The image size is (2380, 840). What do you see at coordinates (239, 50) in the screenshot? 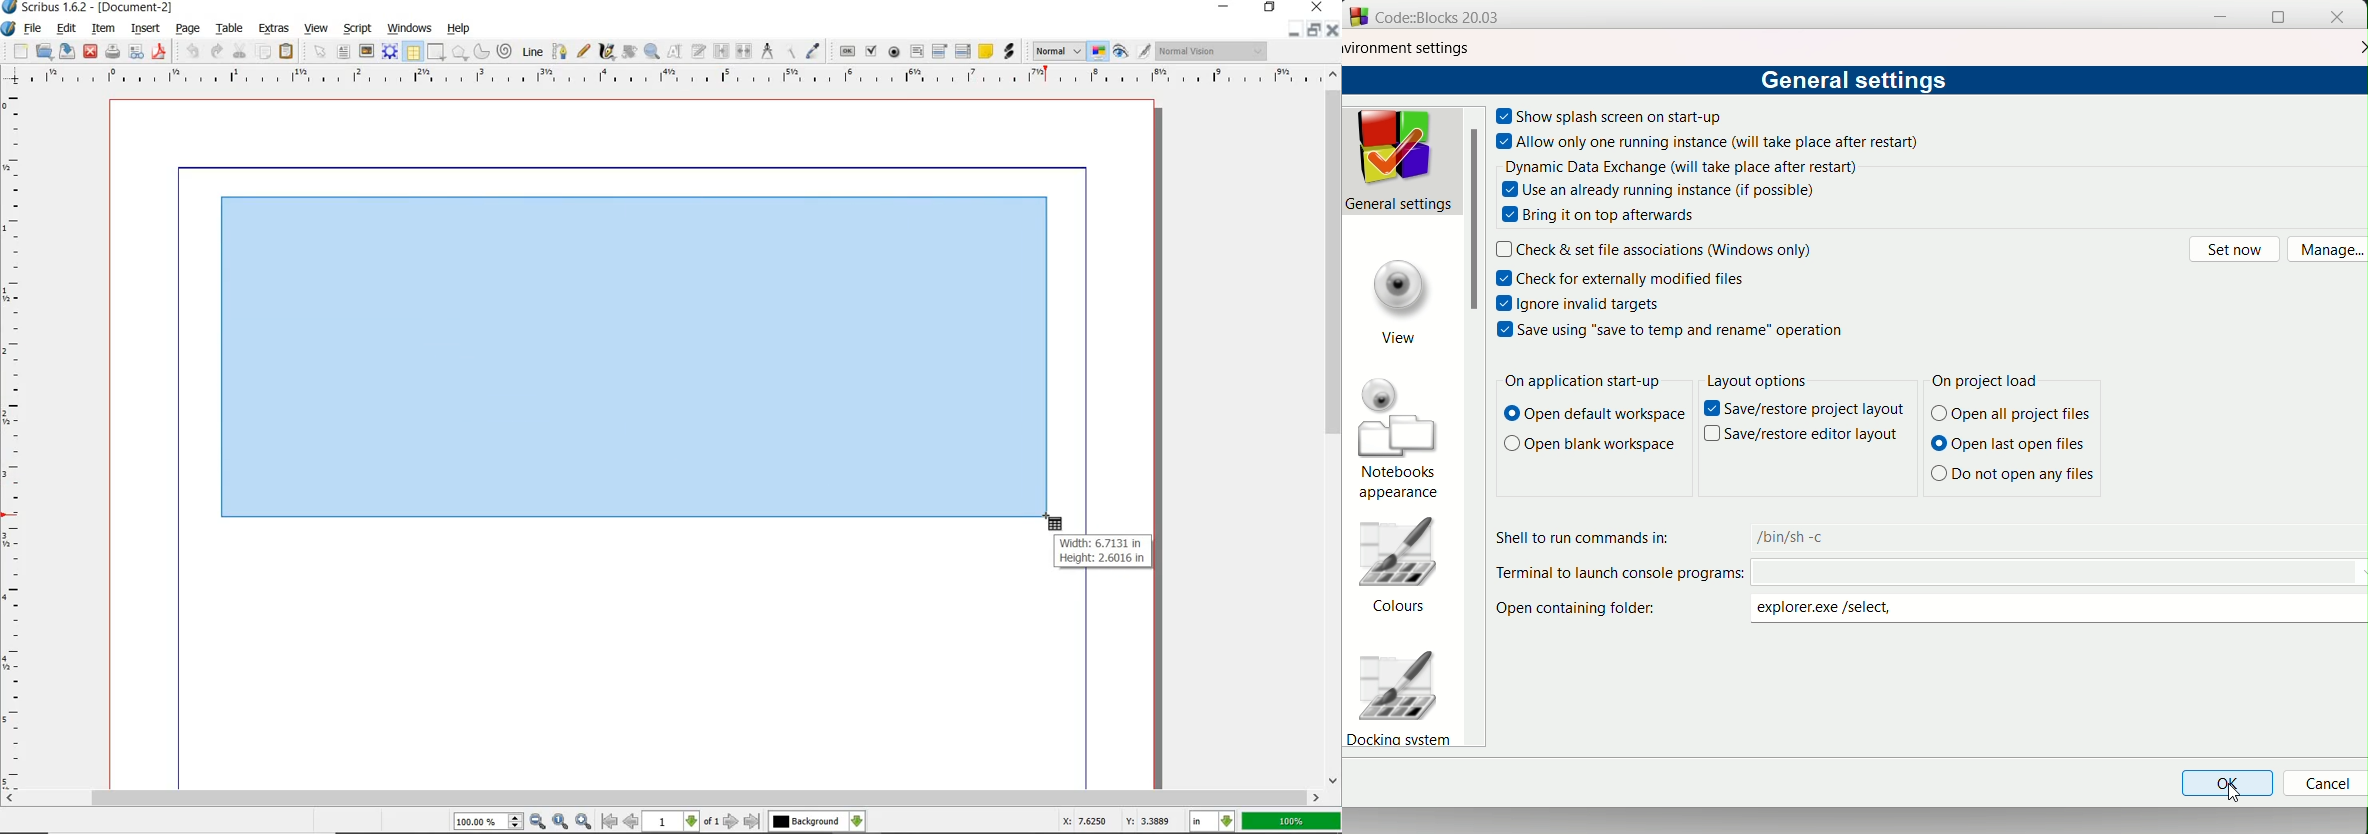
I see `cut` at bounding box center [239, 50].